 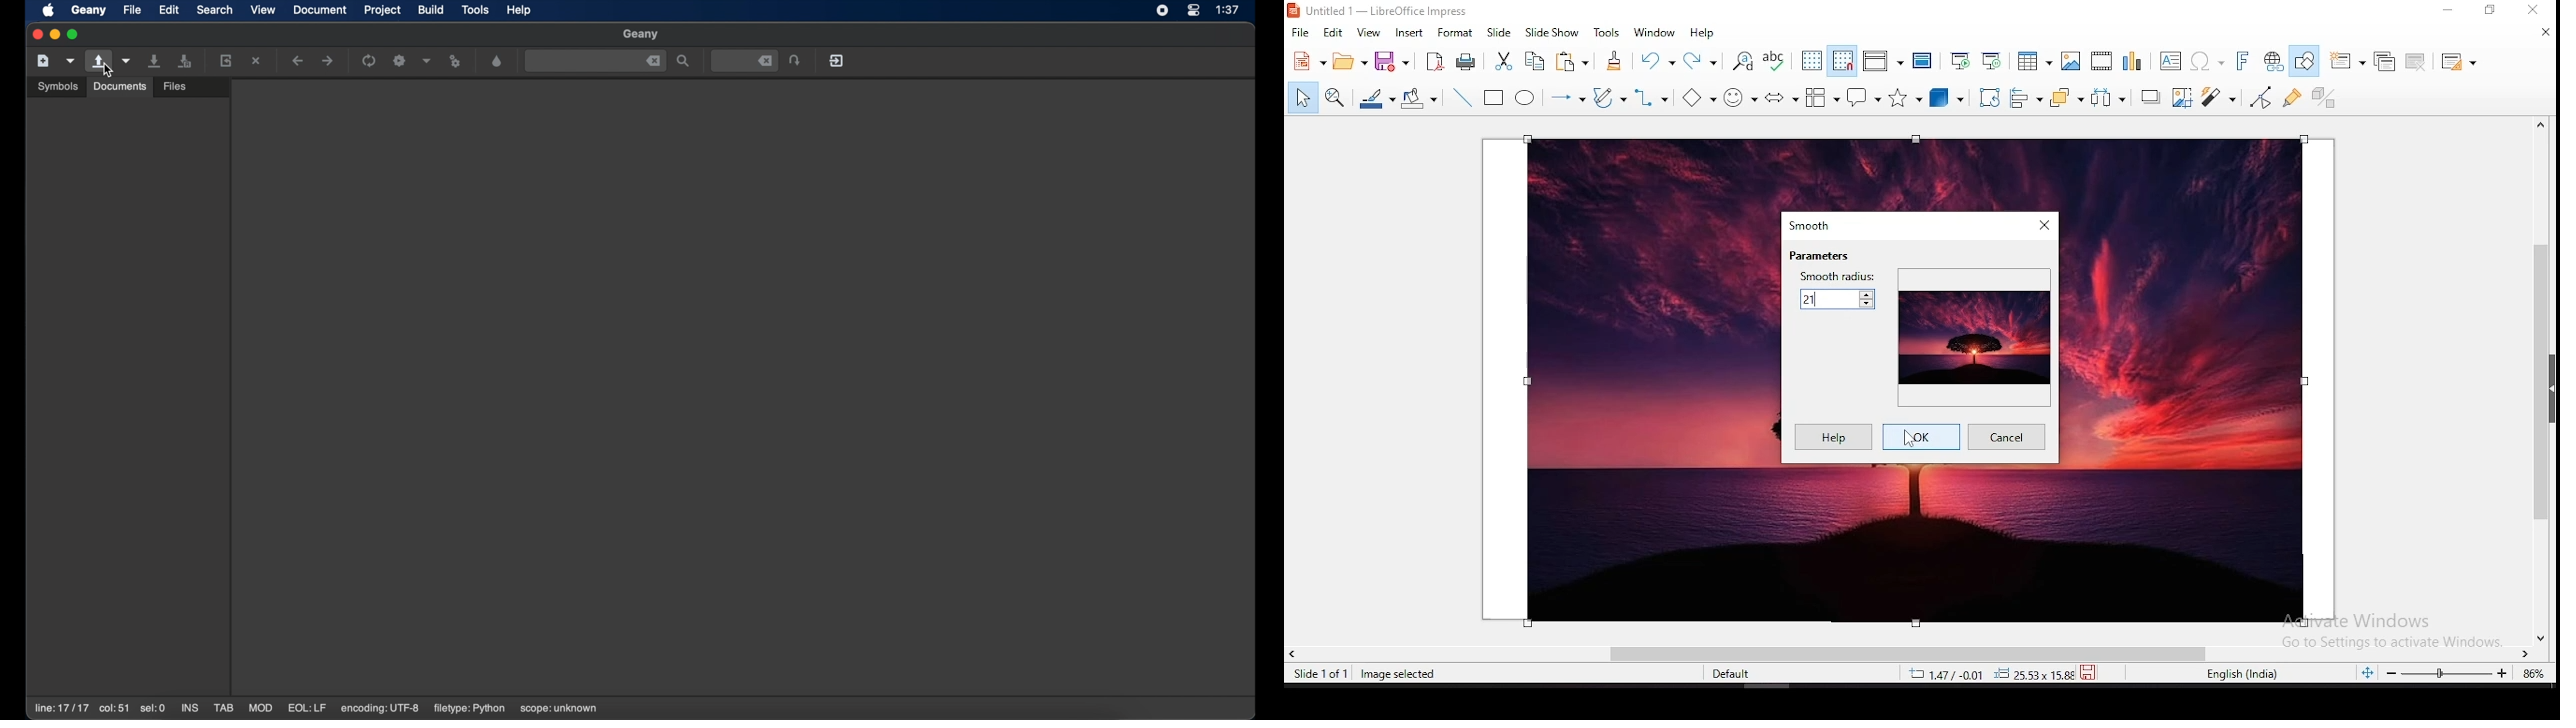 I want to click on quit geany, so click(x=836, y=60).